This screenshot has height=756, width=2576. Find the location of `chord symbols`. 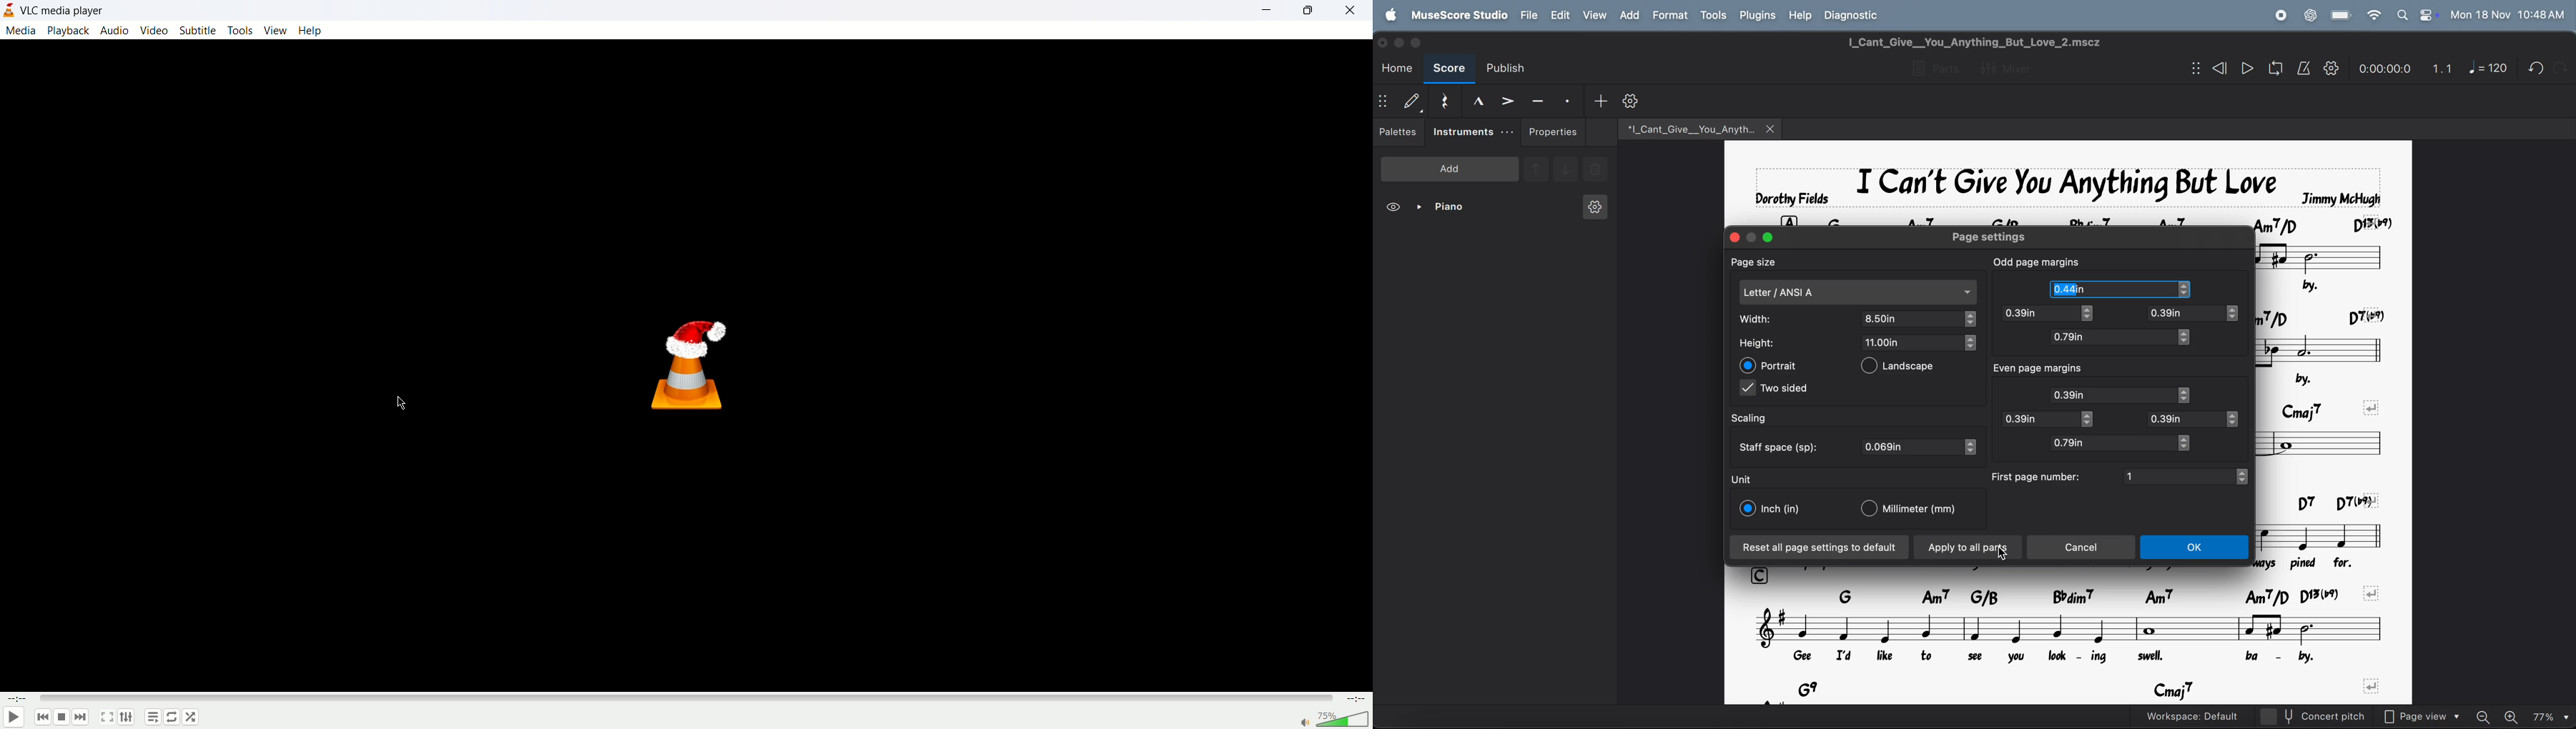

chord symbols is located at coordinates (2092, 690).